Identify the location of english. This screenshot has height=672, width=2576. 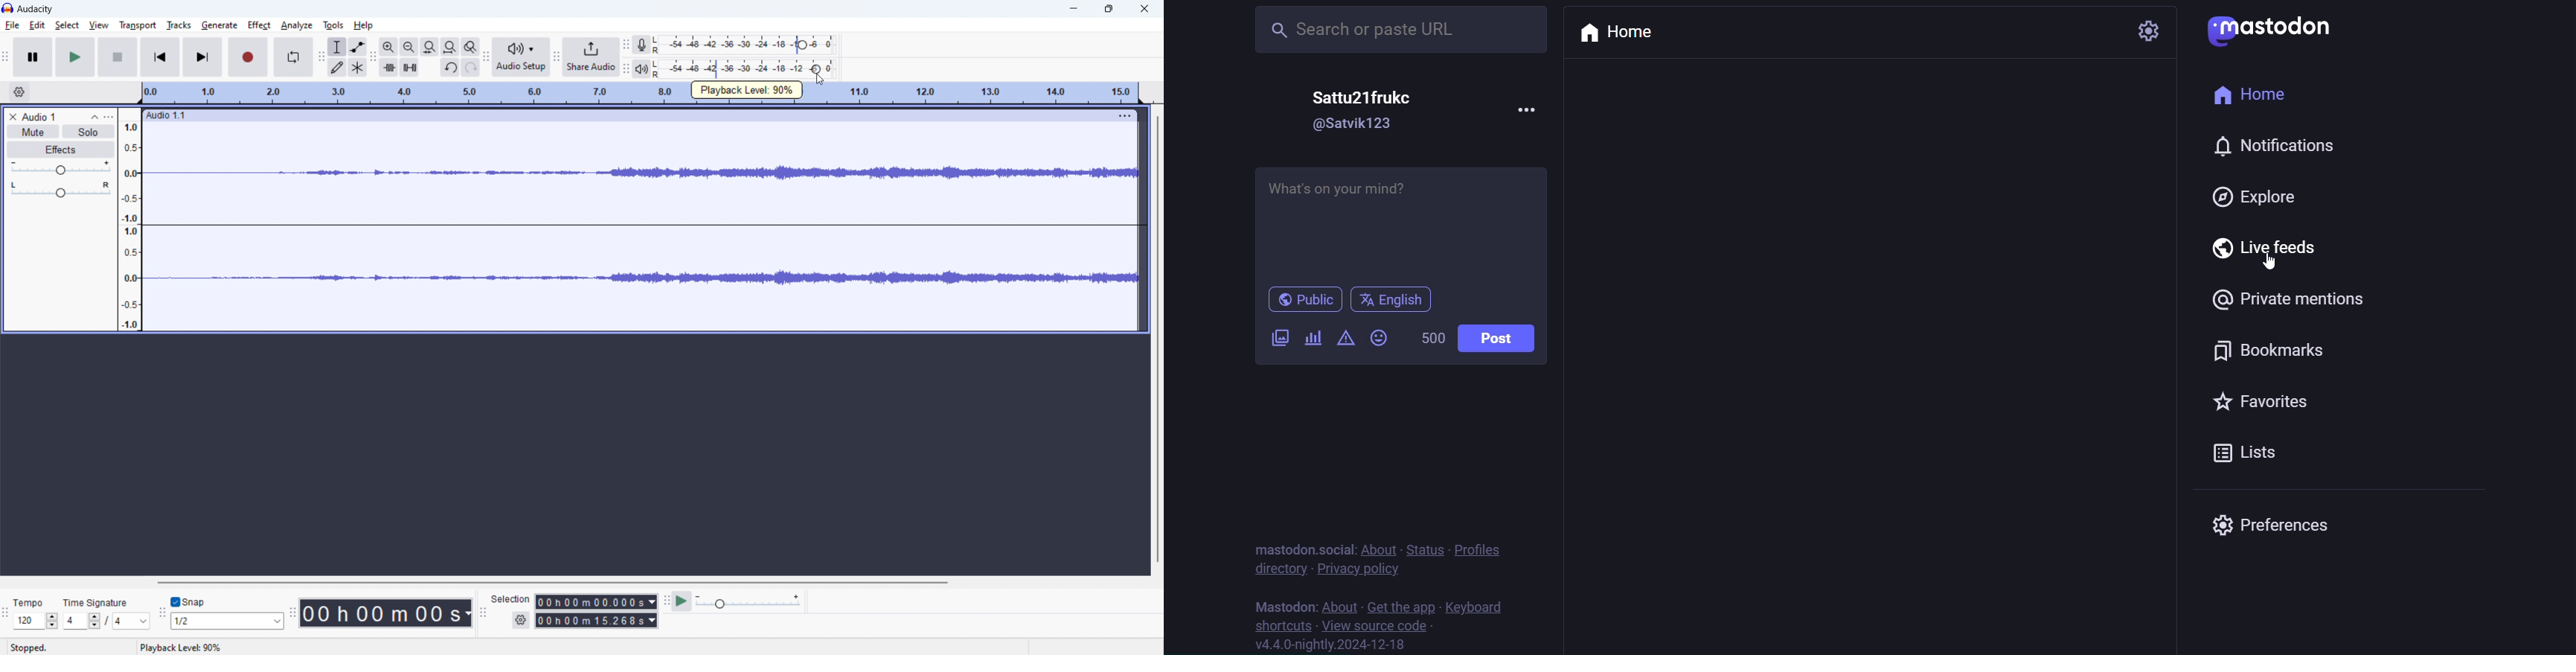
(1395, 301).